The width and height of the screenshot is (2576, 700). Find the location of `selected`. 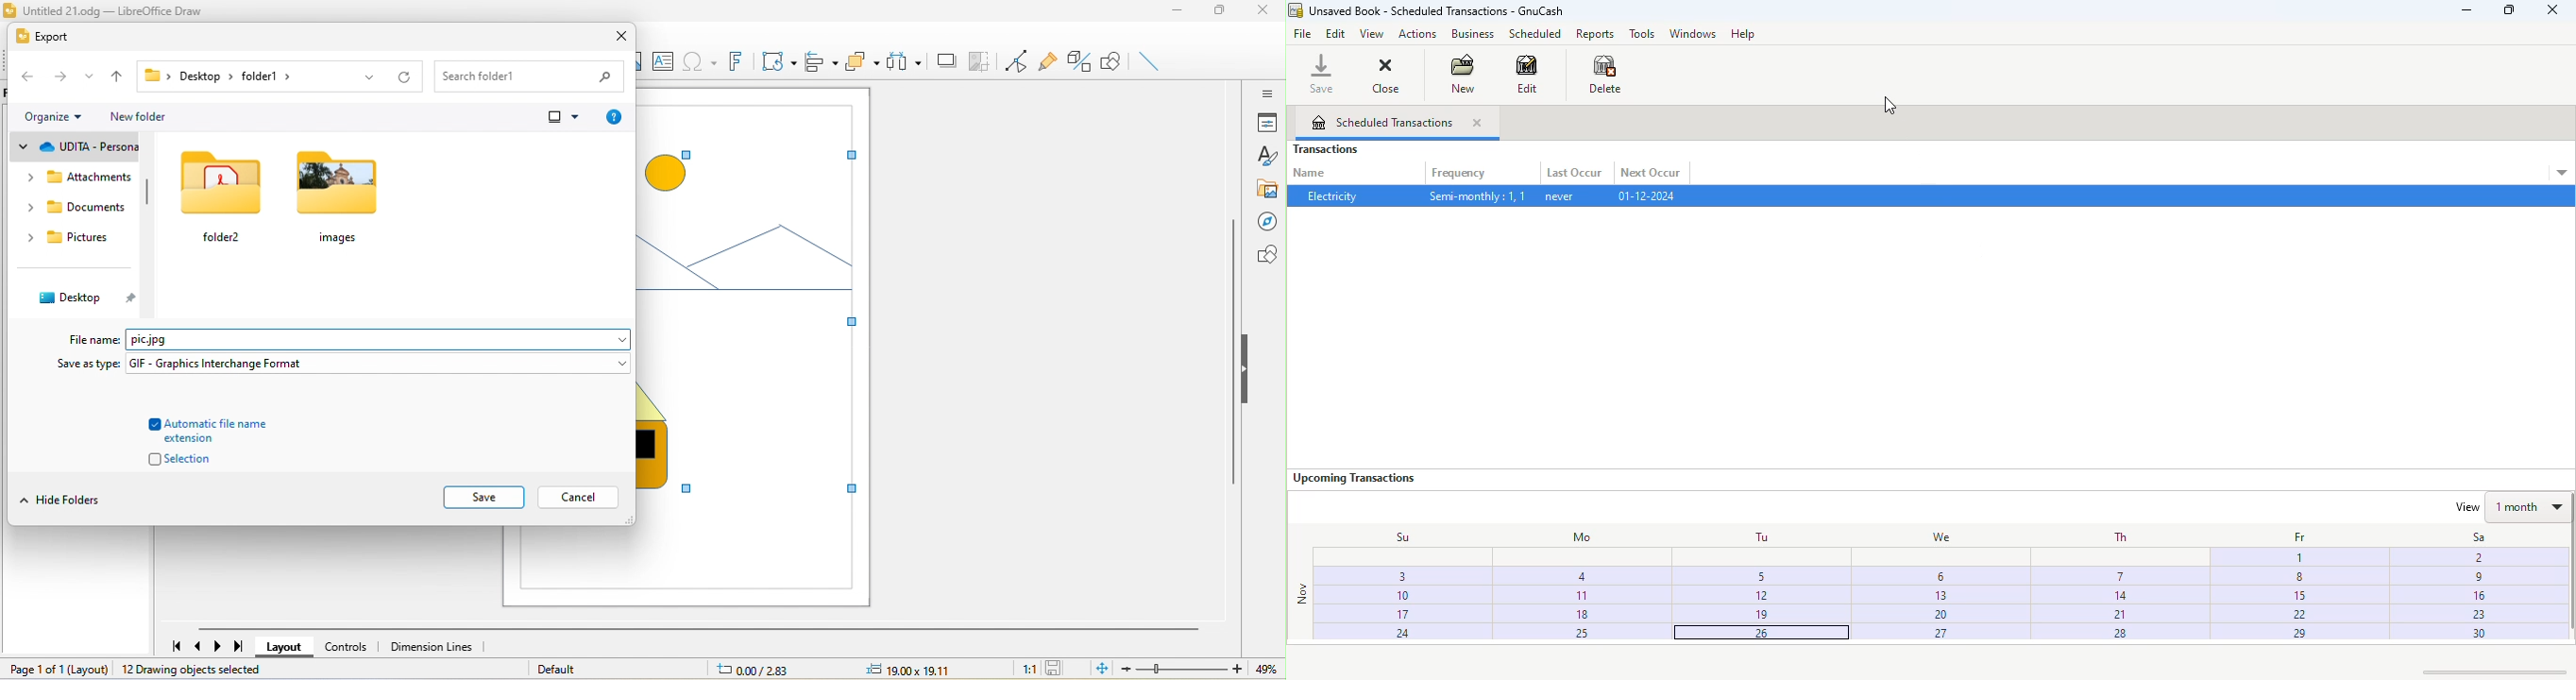

selected is located at coordinates (751, 304).